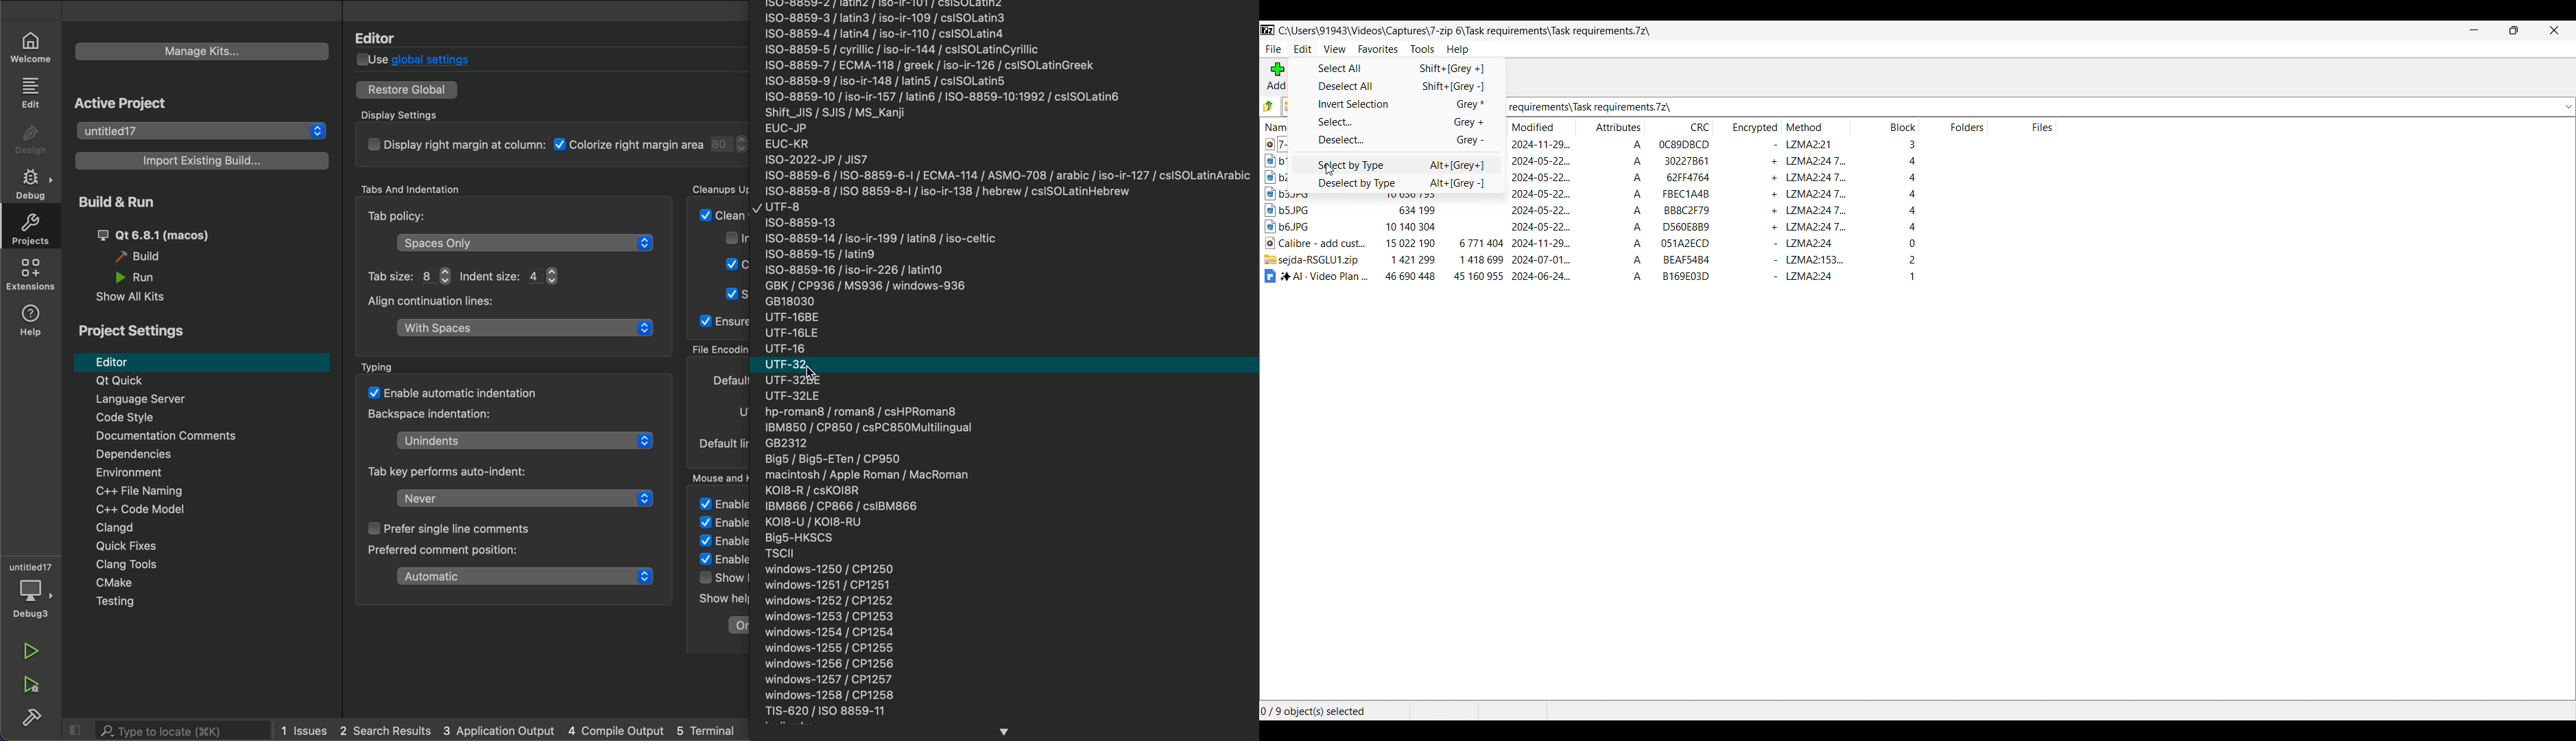  I want to click on mouse and keyboard settings, so click(718, 570).